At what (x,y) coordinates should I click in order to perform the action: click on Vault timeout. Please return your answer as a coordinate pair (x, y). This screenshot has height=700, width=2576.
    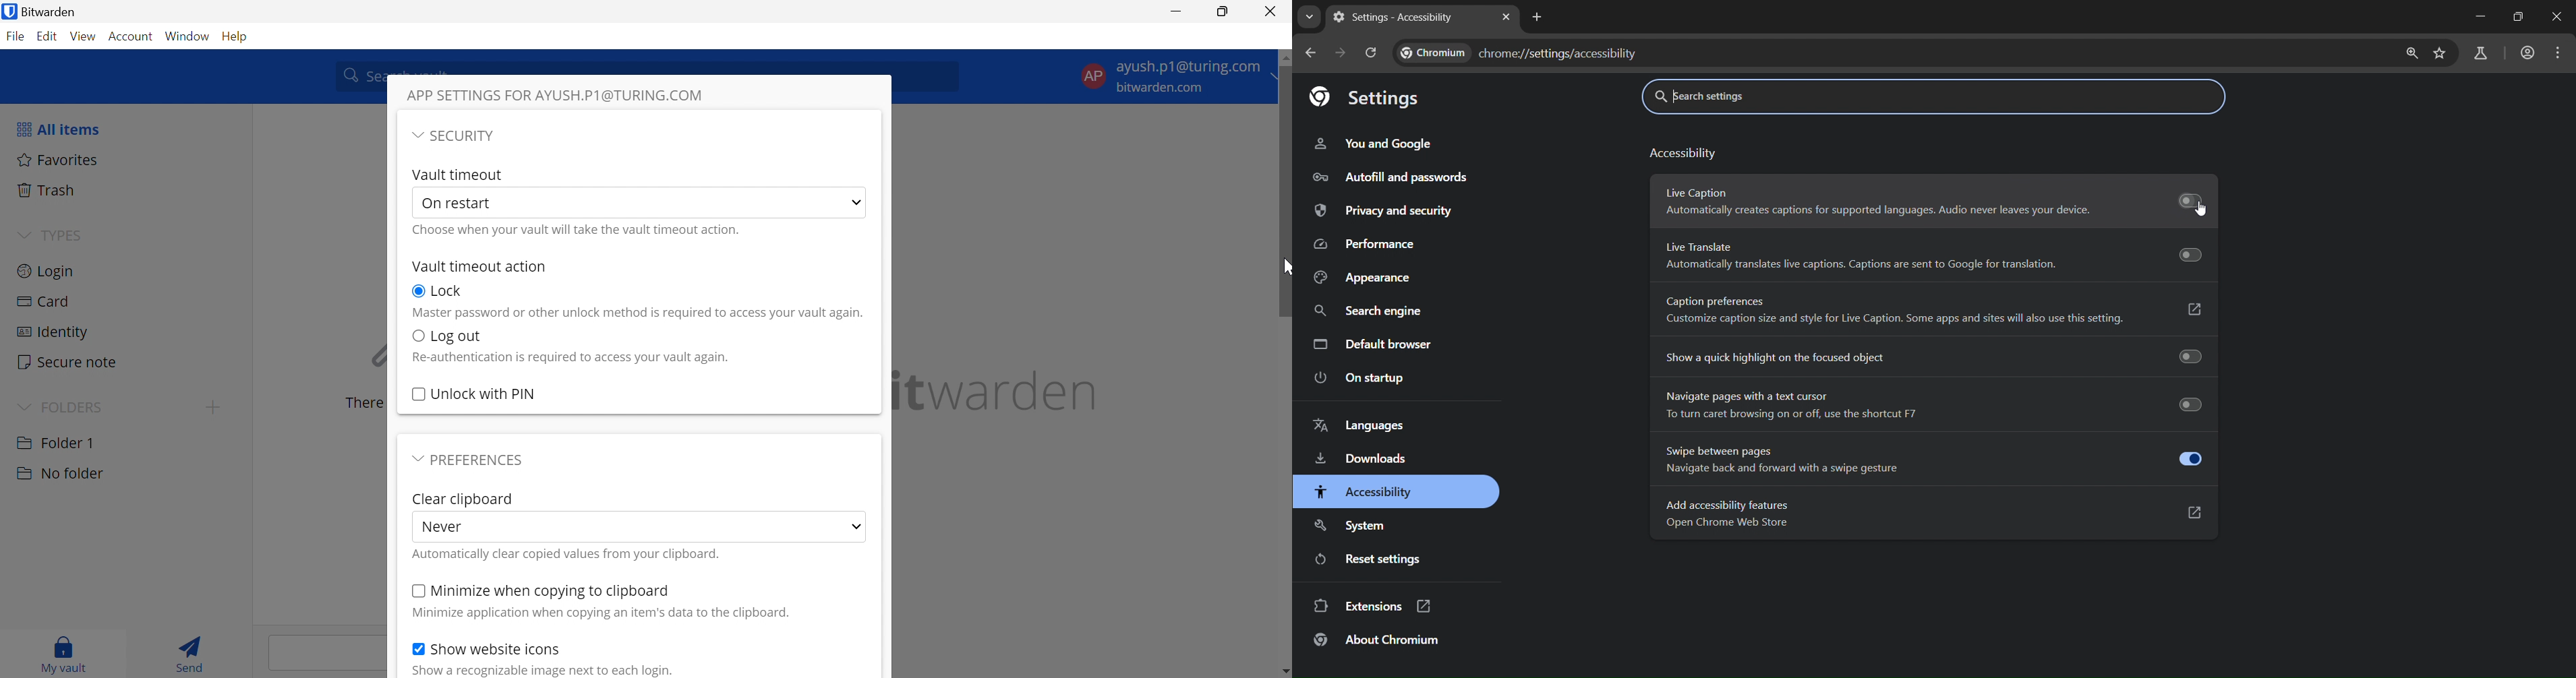
    Looking at the image, I should click on (459, 174).